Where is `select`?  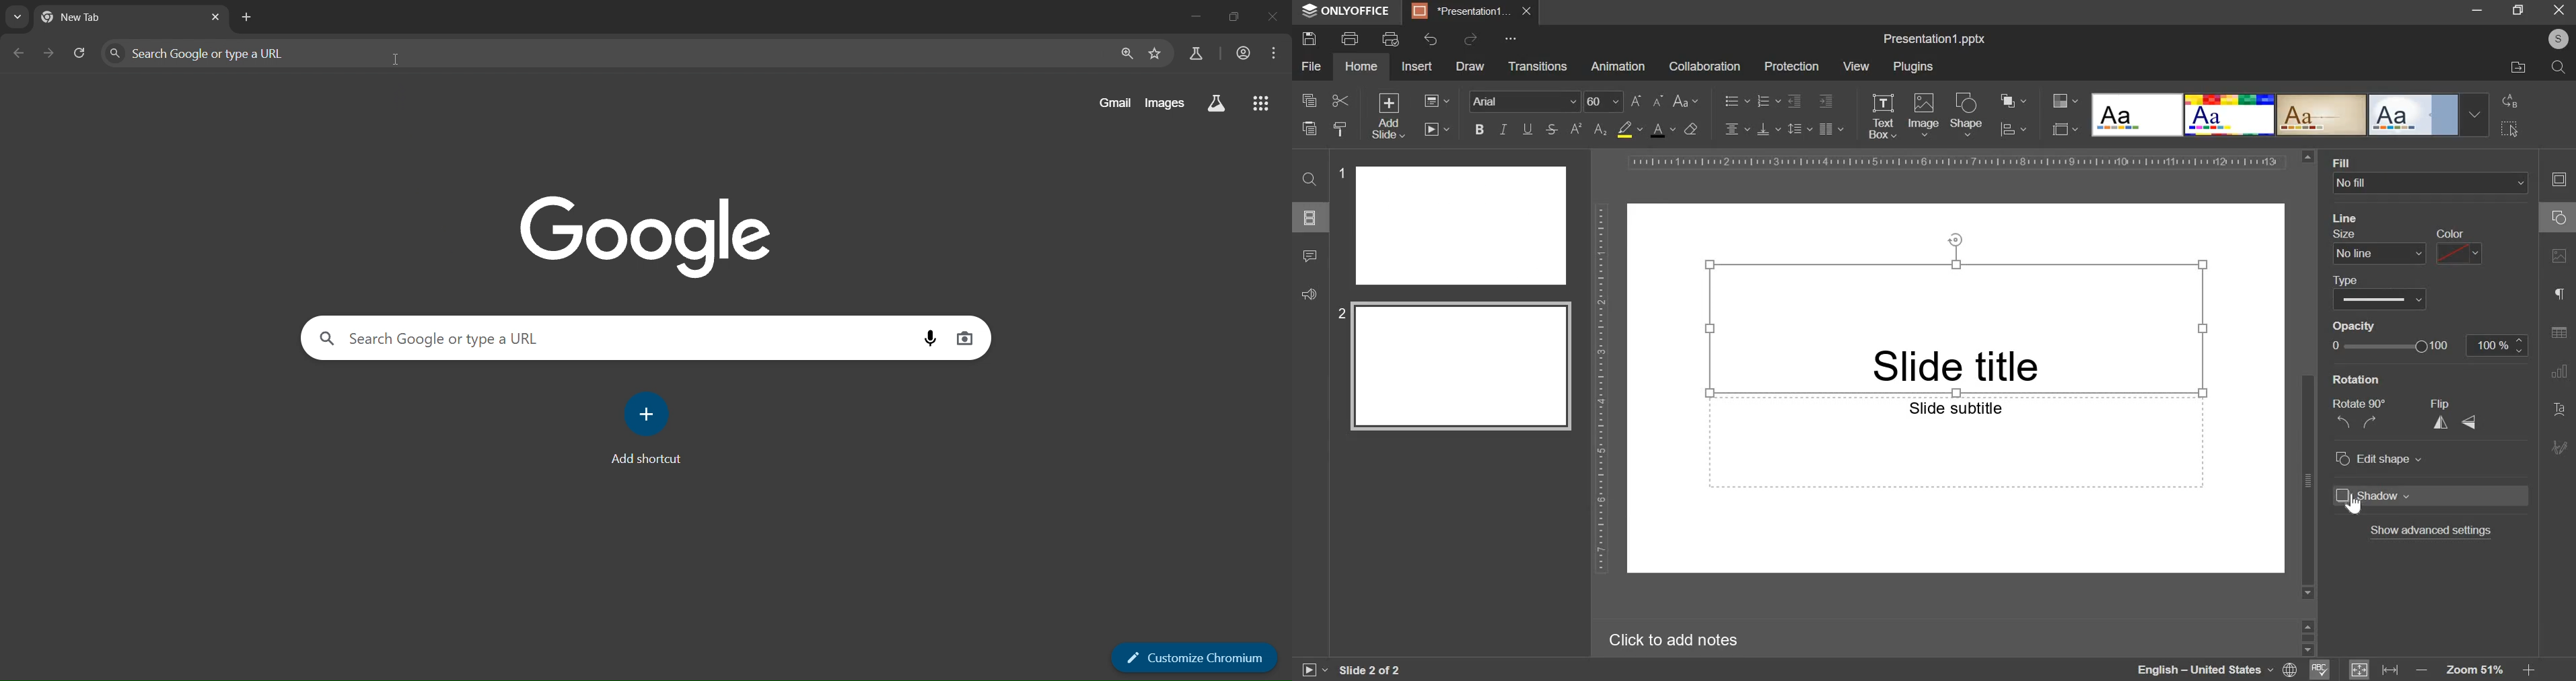 select is located at coordinates (2510, 128).